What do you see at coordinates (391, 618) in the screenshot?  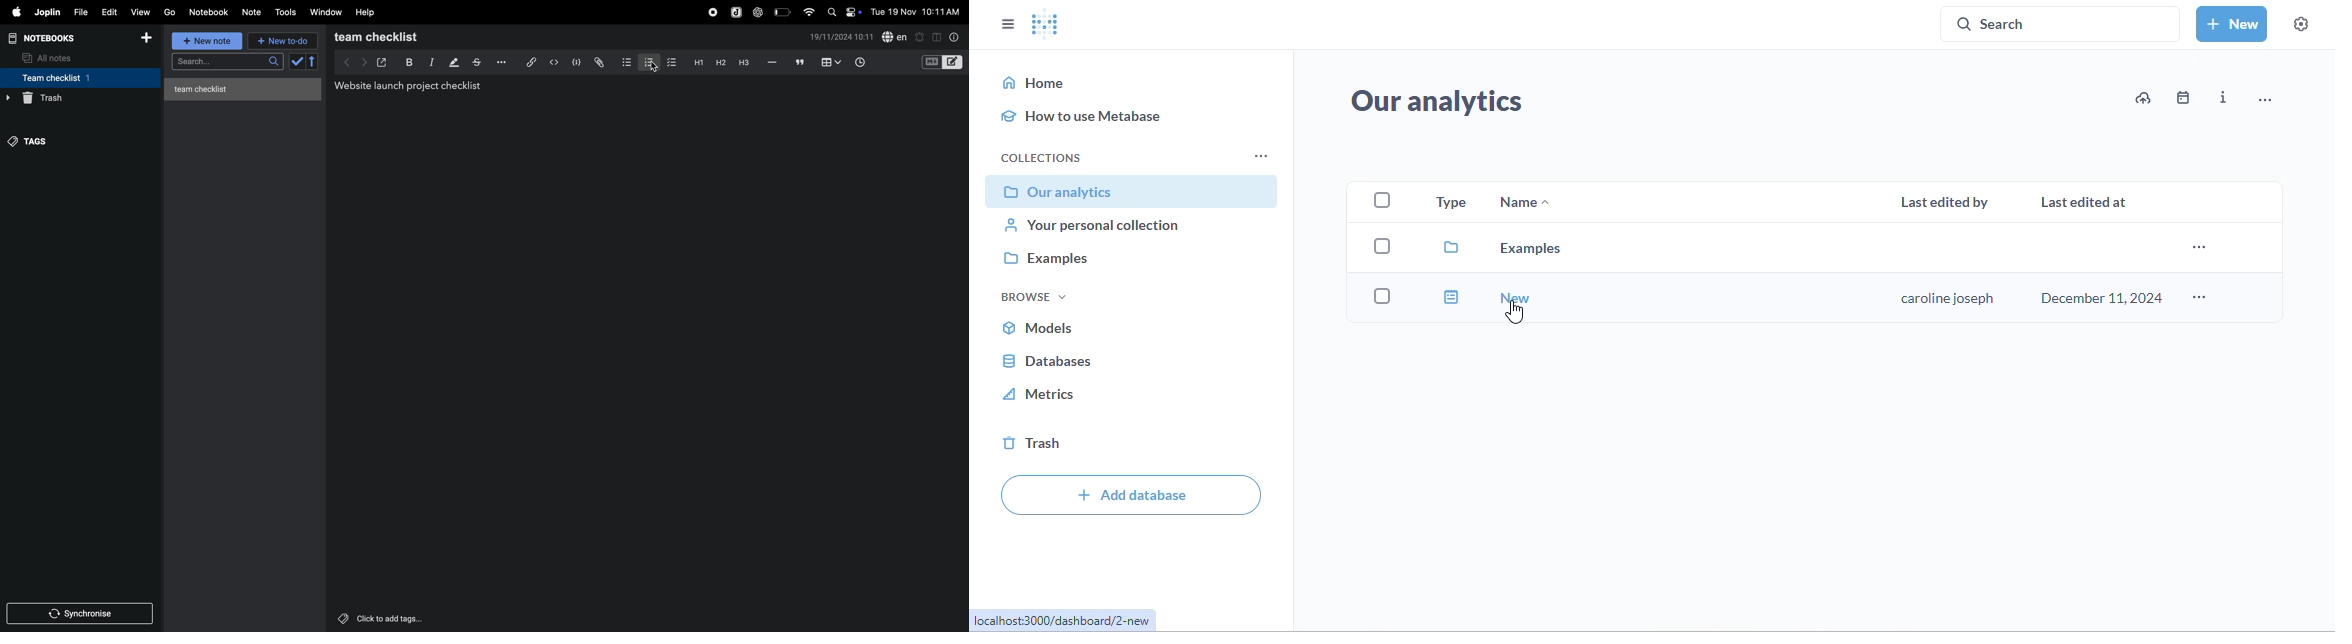 I see `` at bounding box center [391, 618].